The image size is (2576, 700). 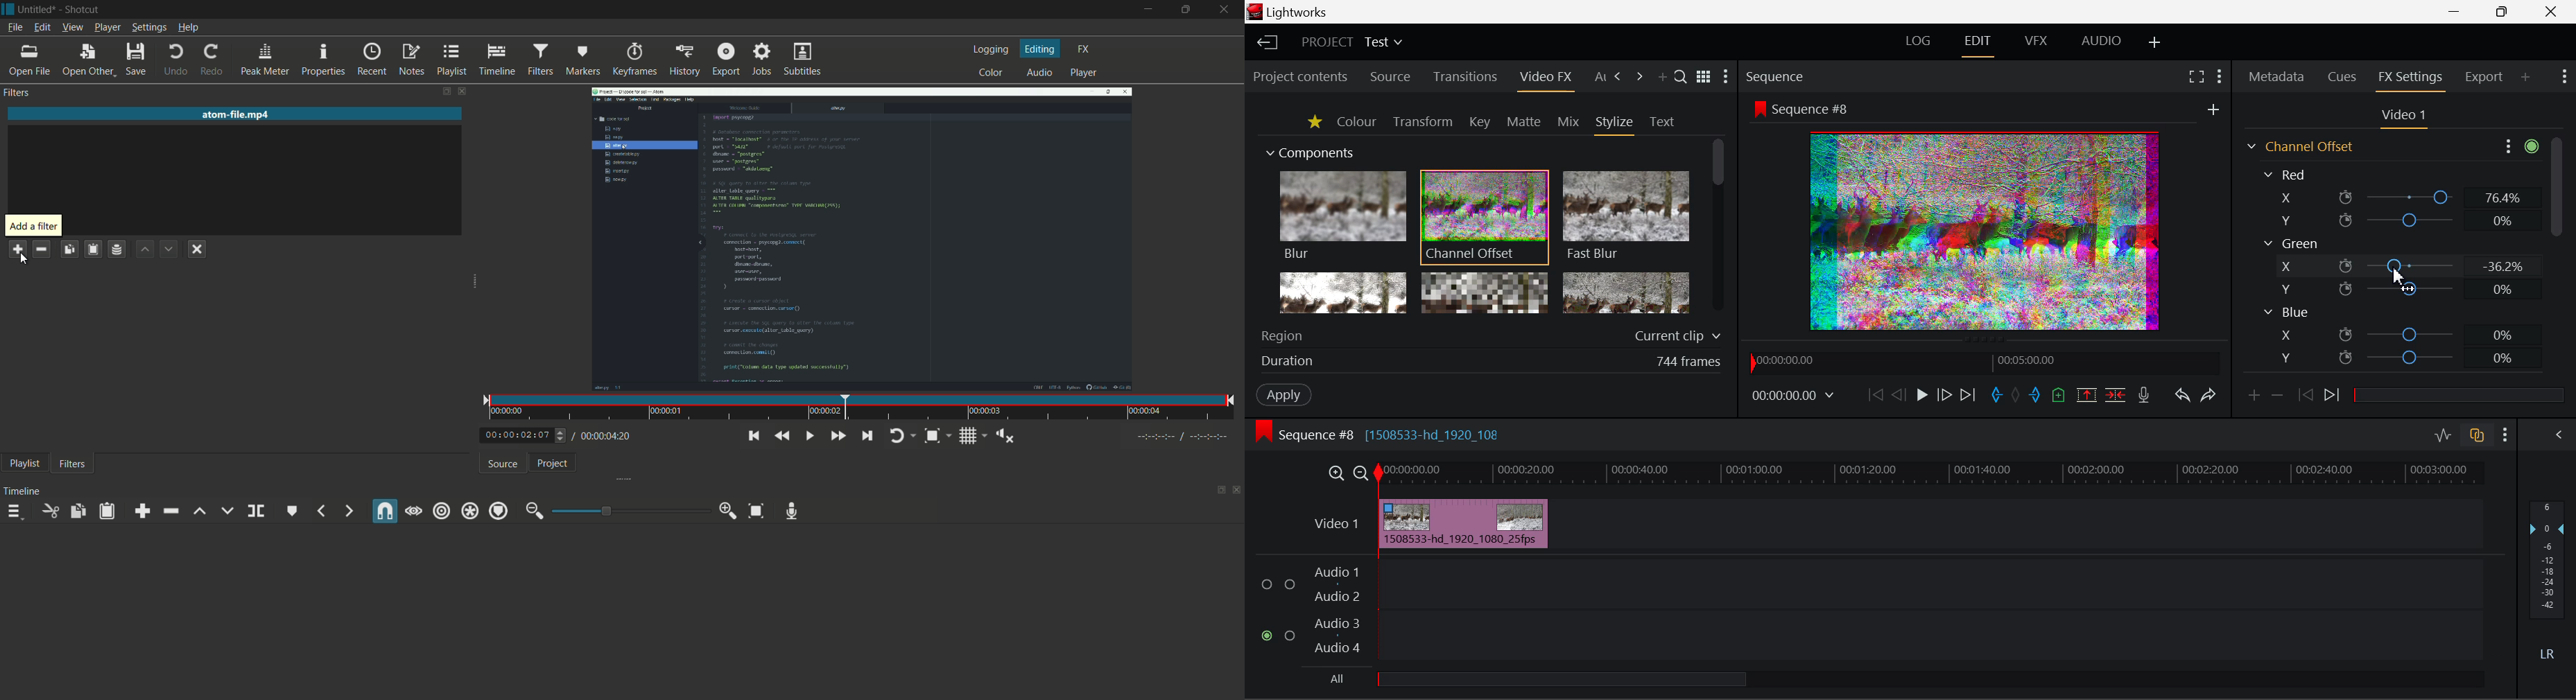 I want to click on VFX Layout, so click(x=2036, y=44).